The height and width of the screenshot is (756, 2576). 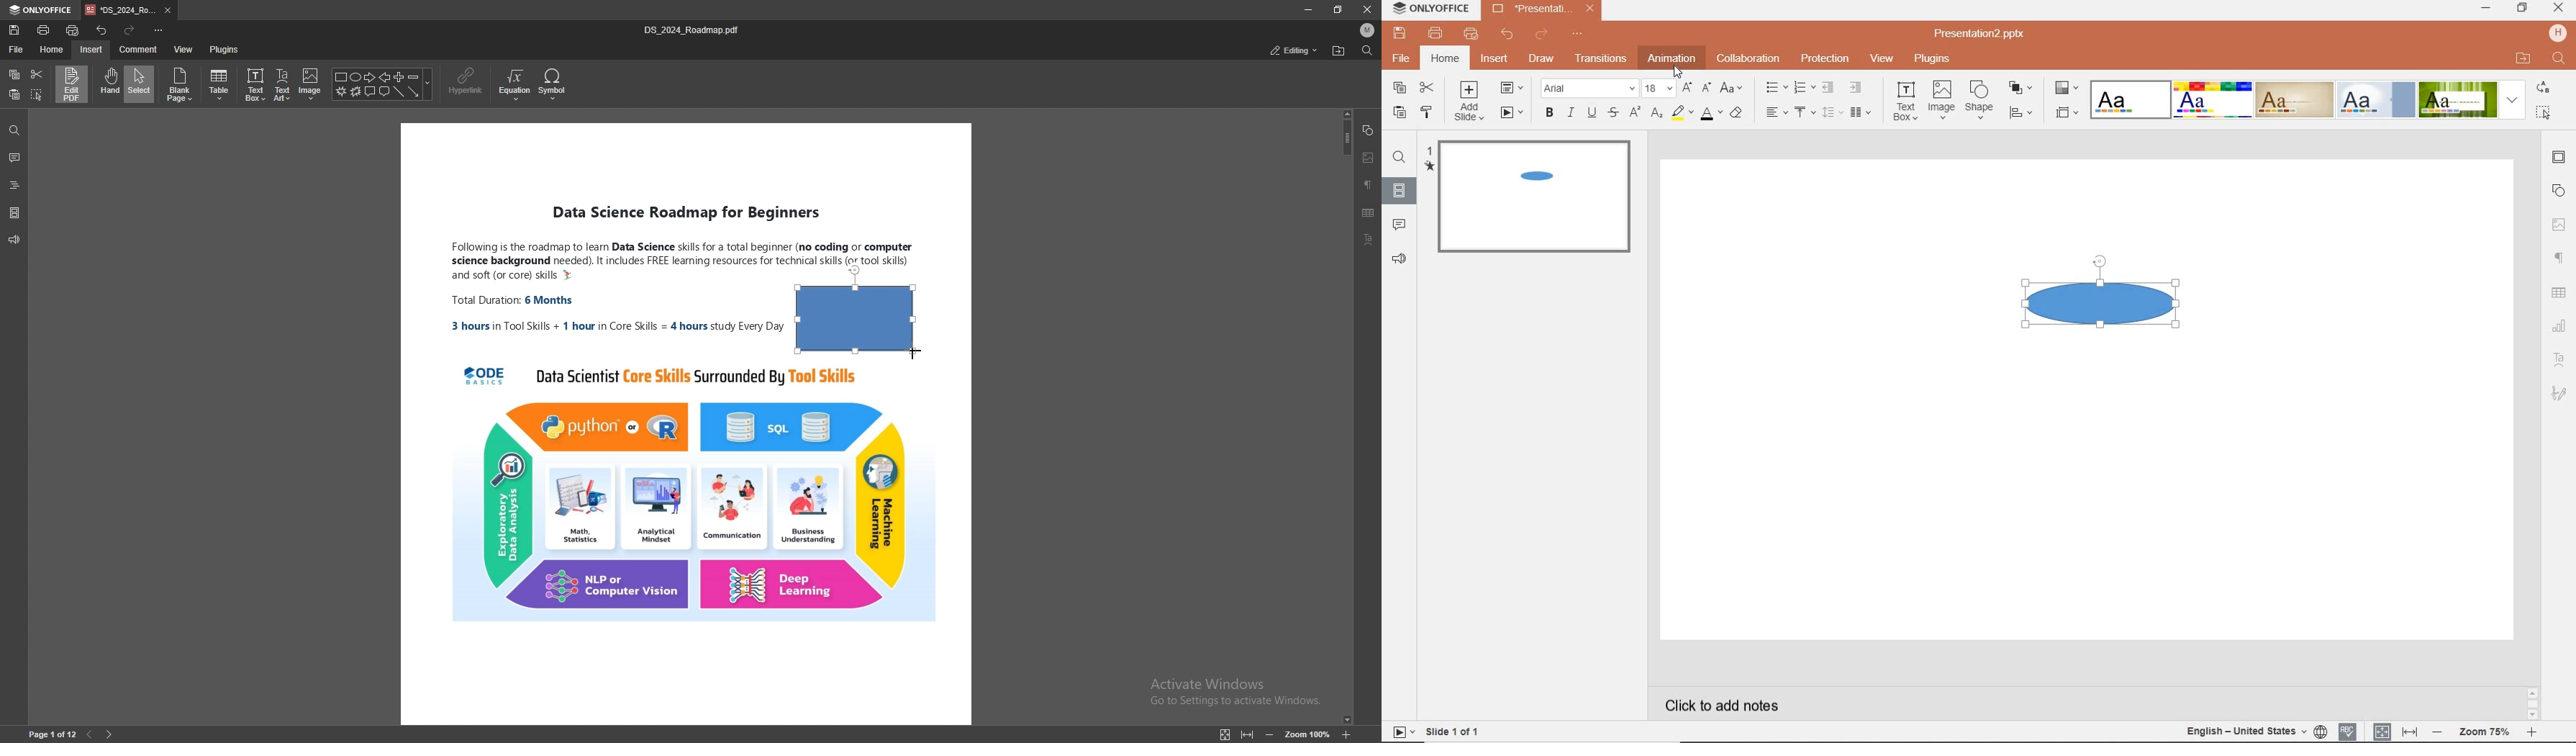 I want to click on protection, so click(x=1825, y=58).